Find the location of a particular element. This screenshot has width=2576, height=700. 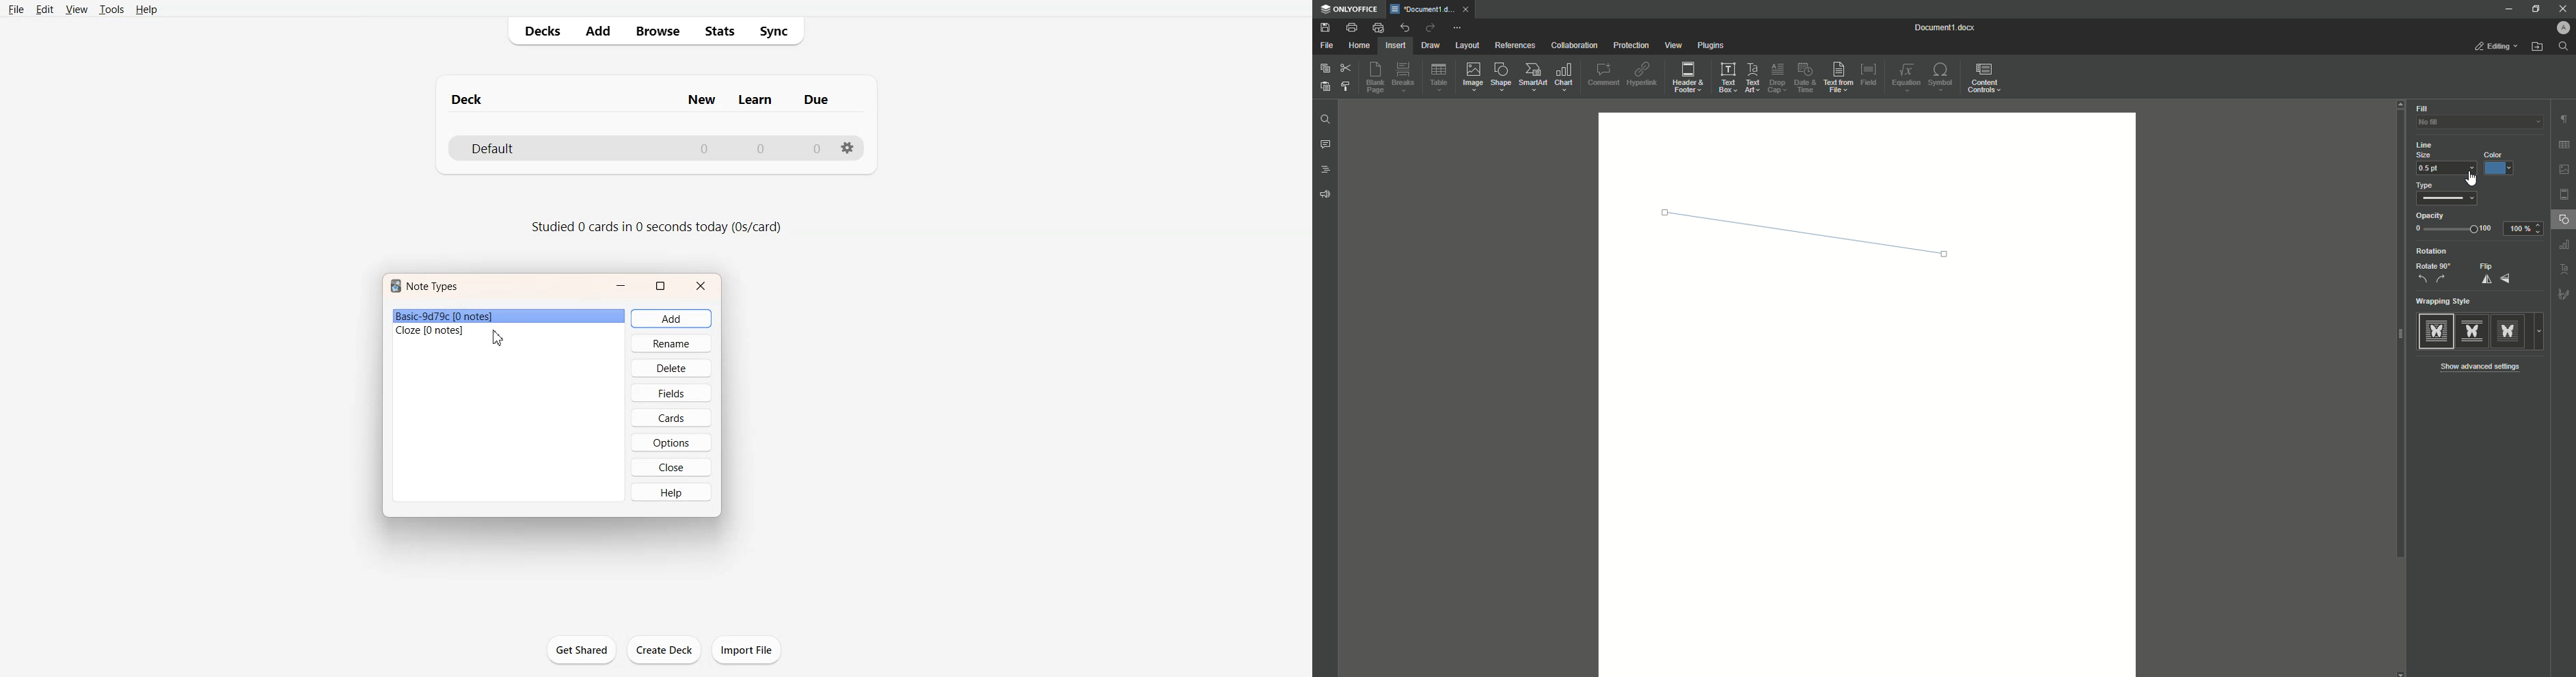

0.5 pt is located at coordinates (2446, 170).